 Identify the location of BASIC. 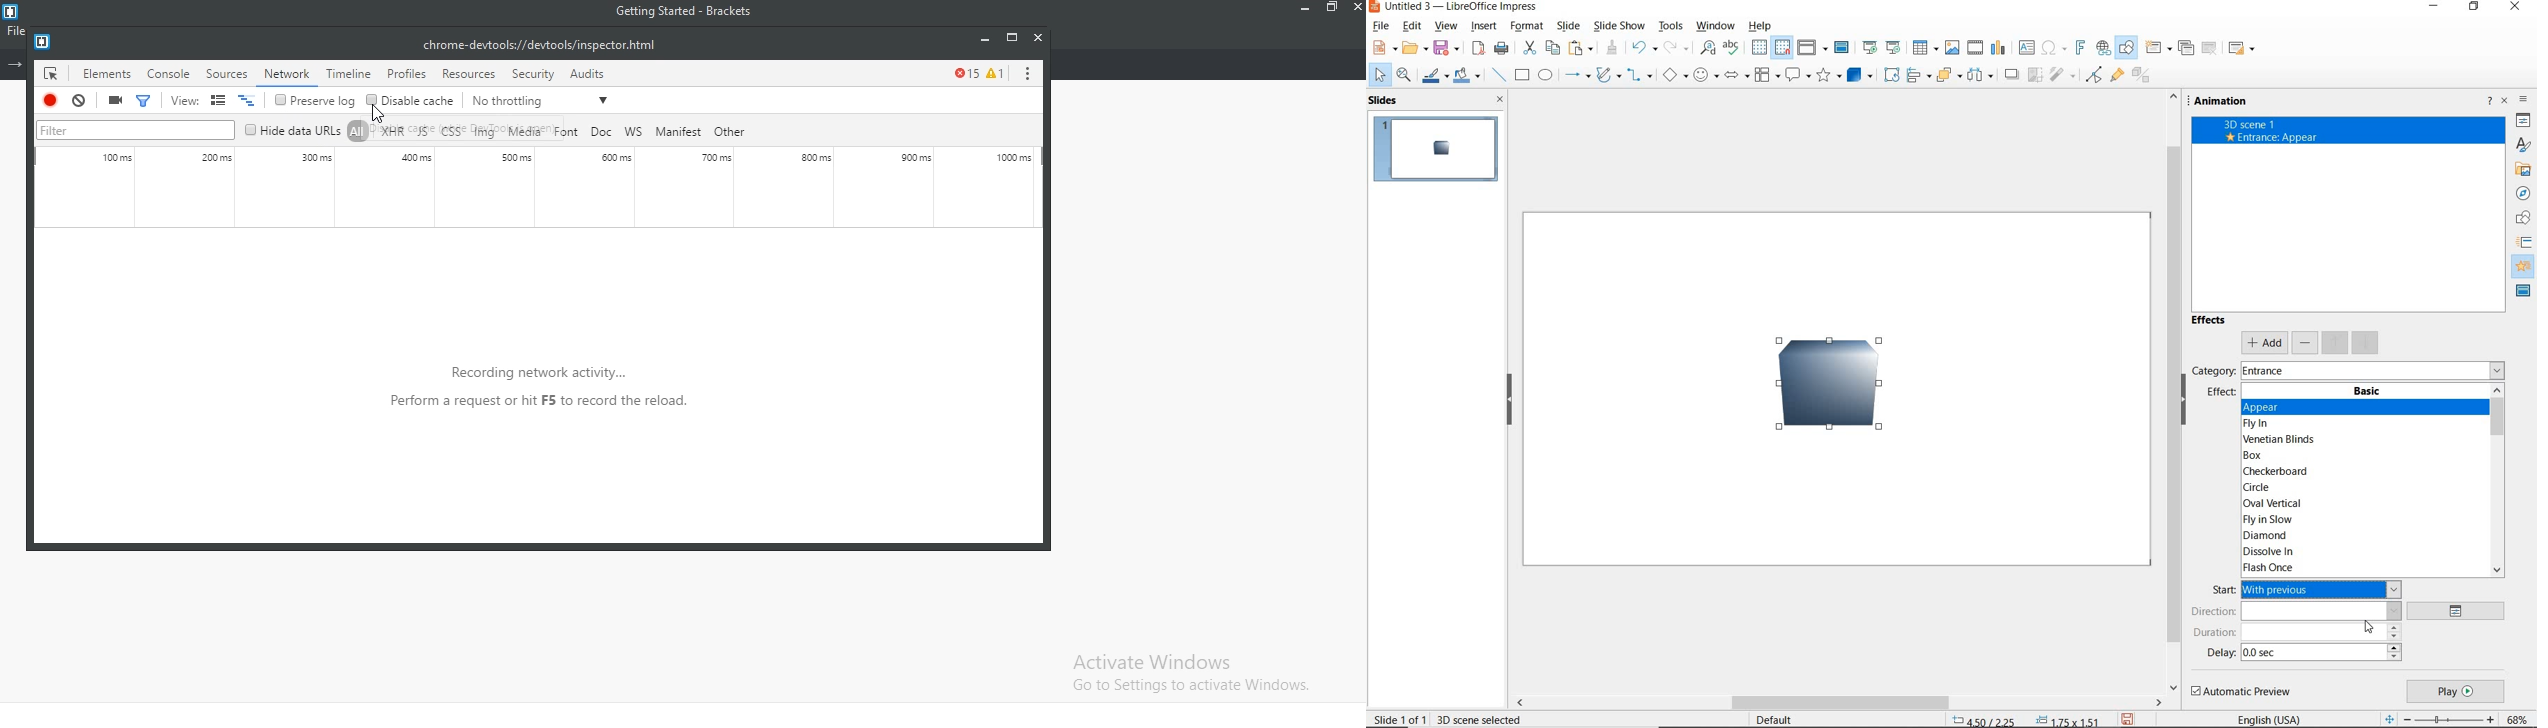
(2368, 391).